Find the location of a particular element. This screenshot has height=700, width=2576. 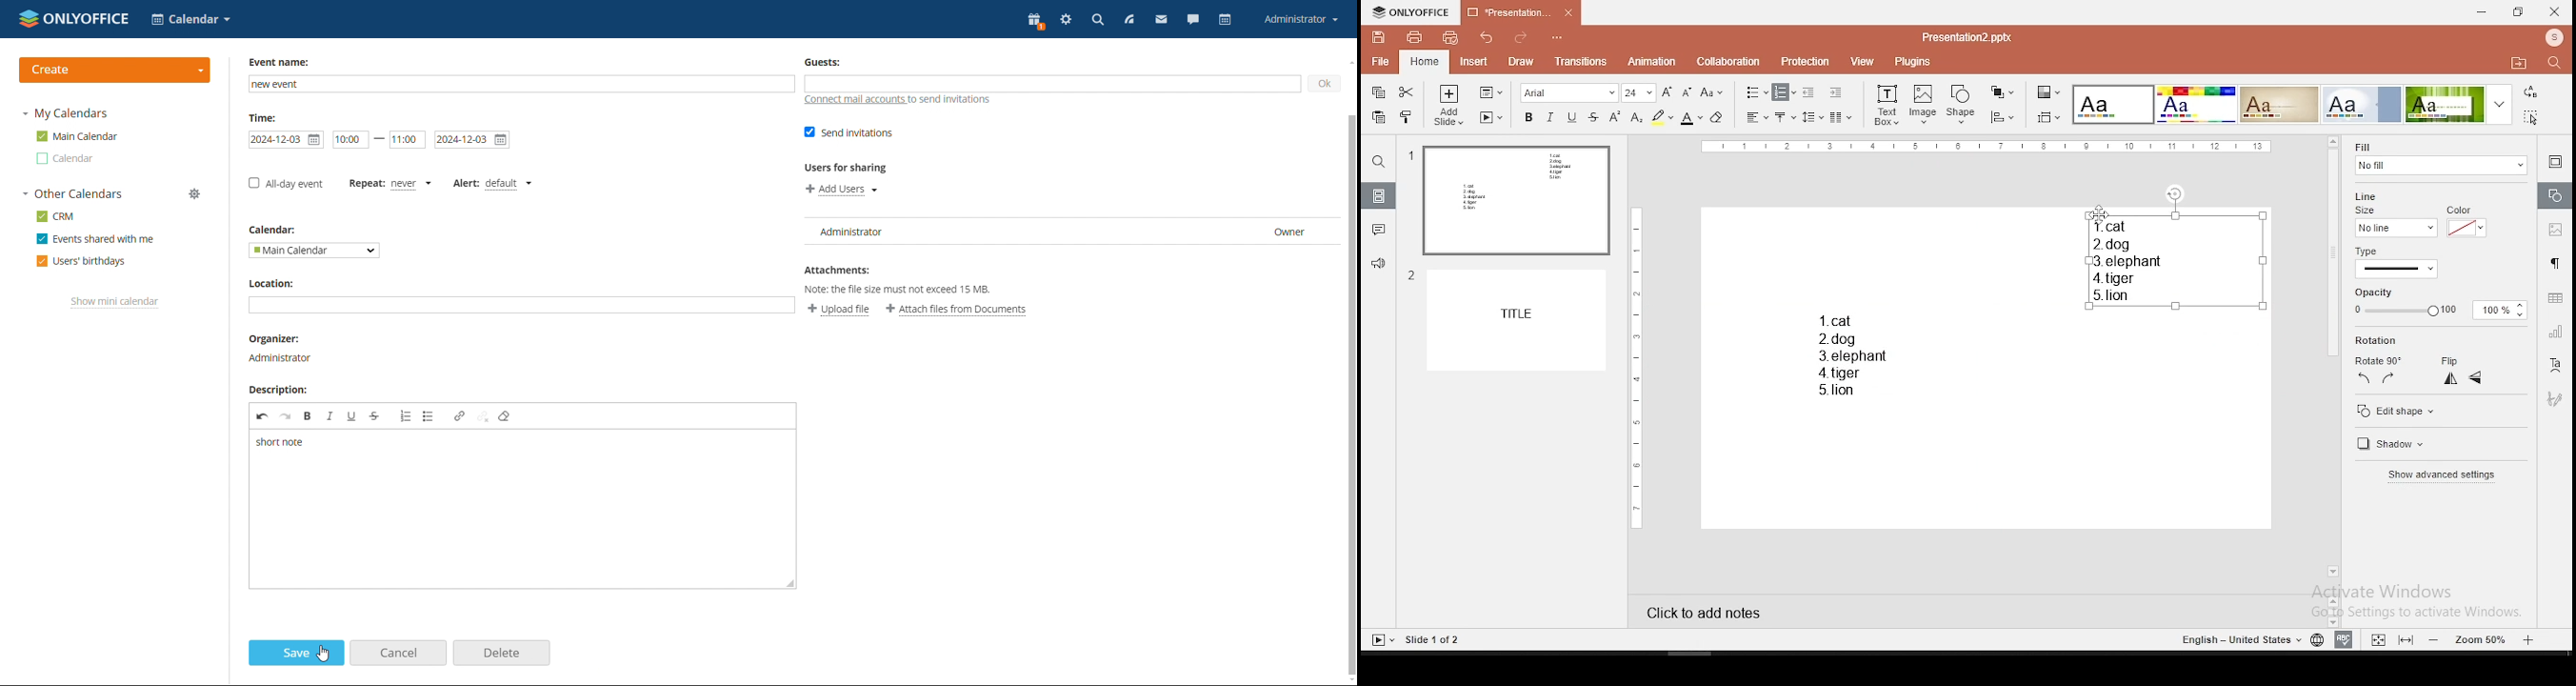

replace is located at coordinates (2531, 92).